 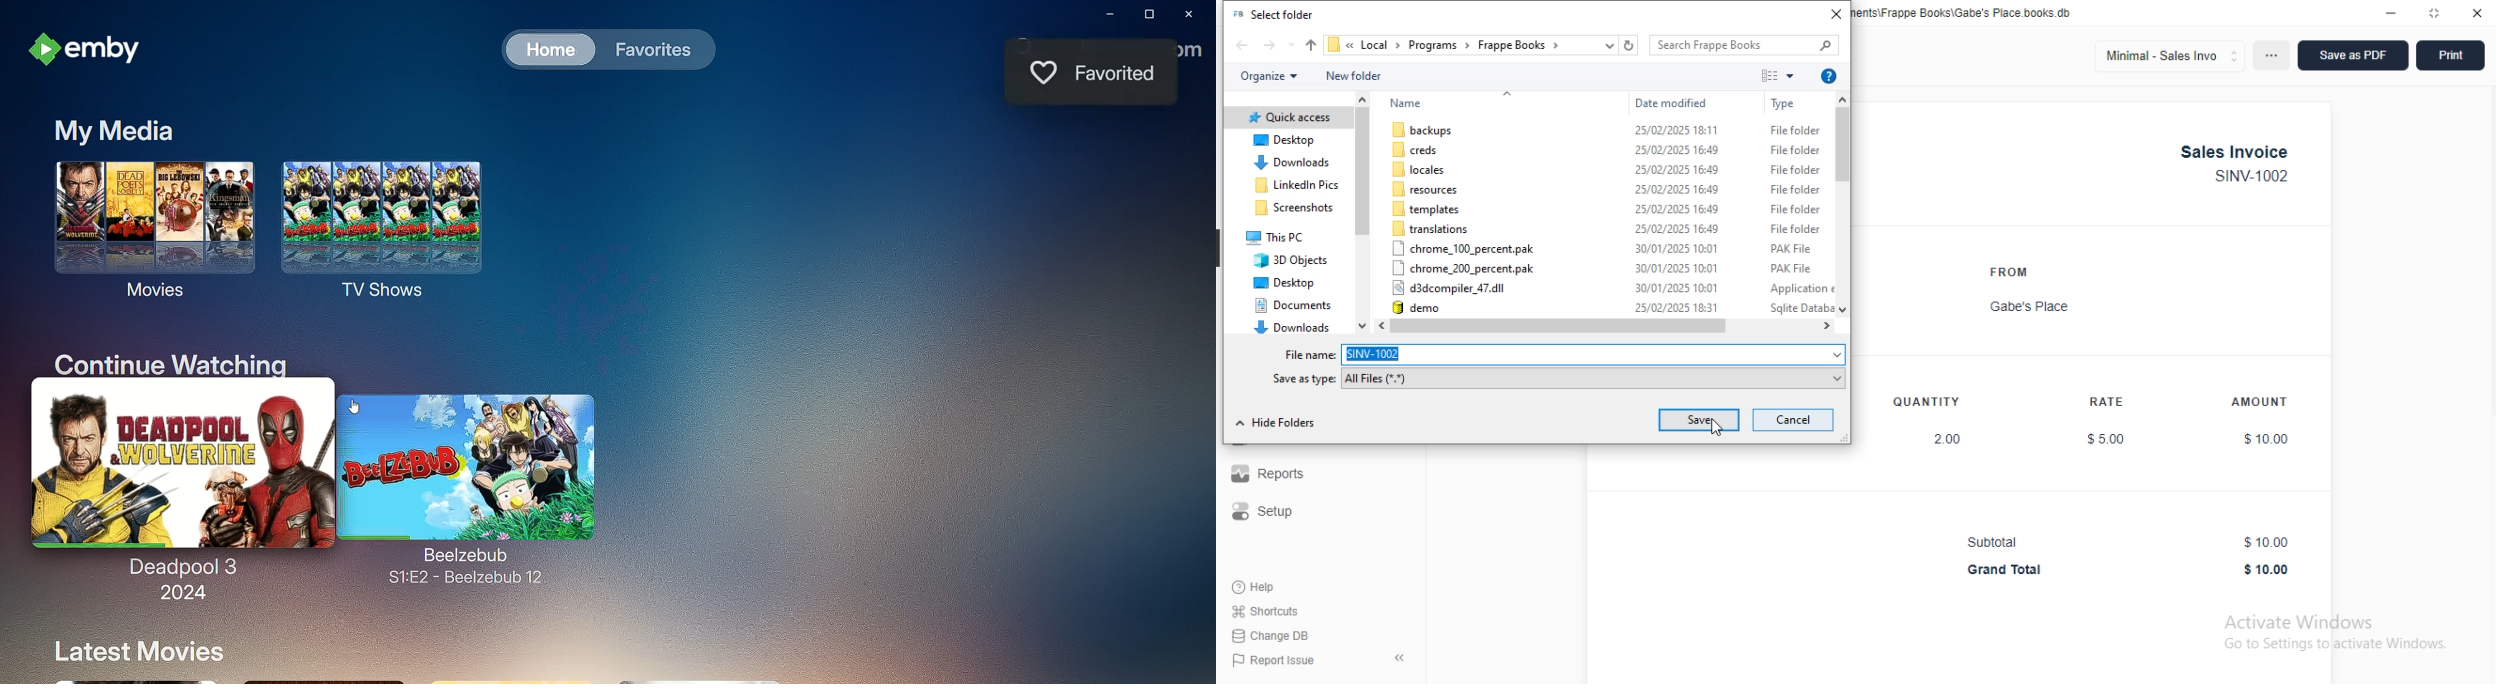 What do you see at coordinates (1415, 170) in the screenshot?
I see `locales` at bounding box center [1415, 170].